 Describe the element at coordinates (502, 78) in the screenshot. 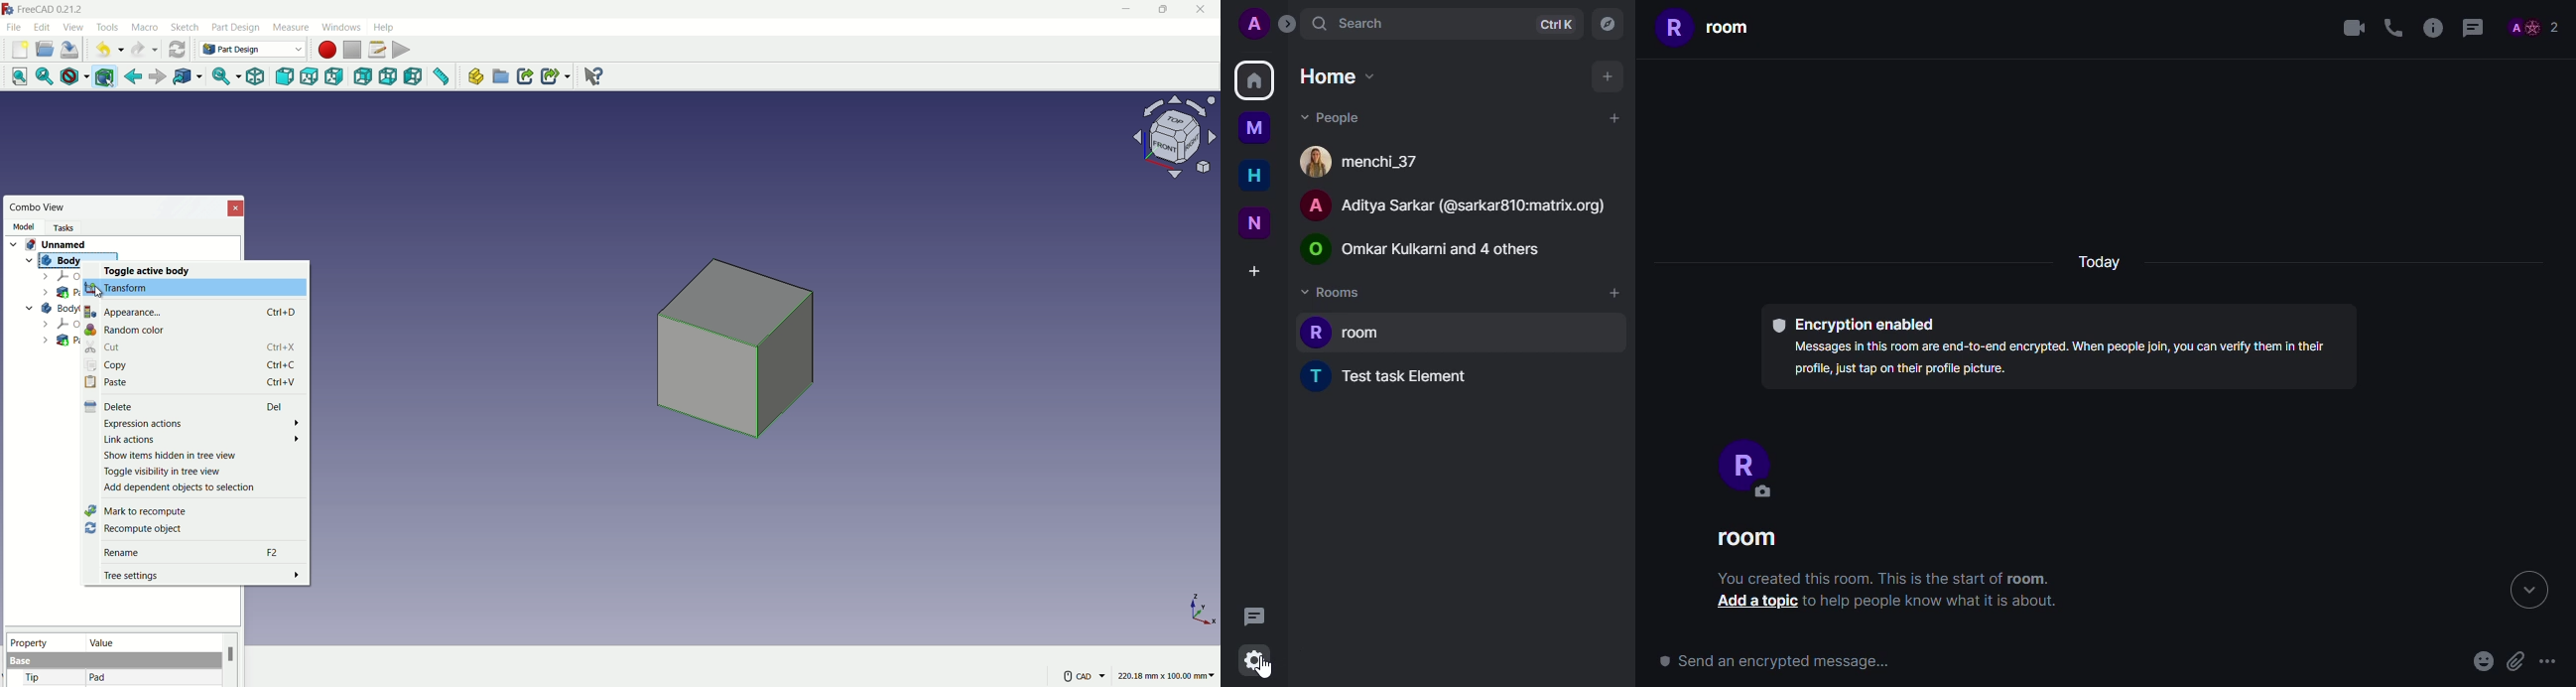

I see `create group` at that location.